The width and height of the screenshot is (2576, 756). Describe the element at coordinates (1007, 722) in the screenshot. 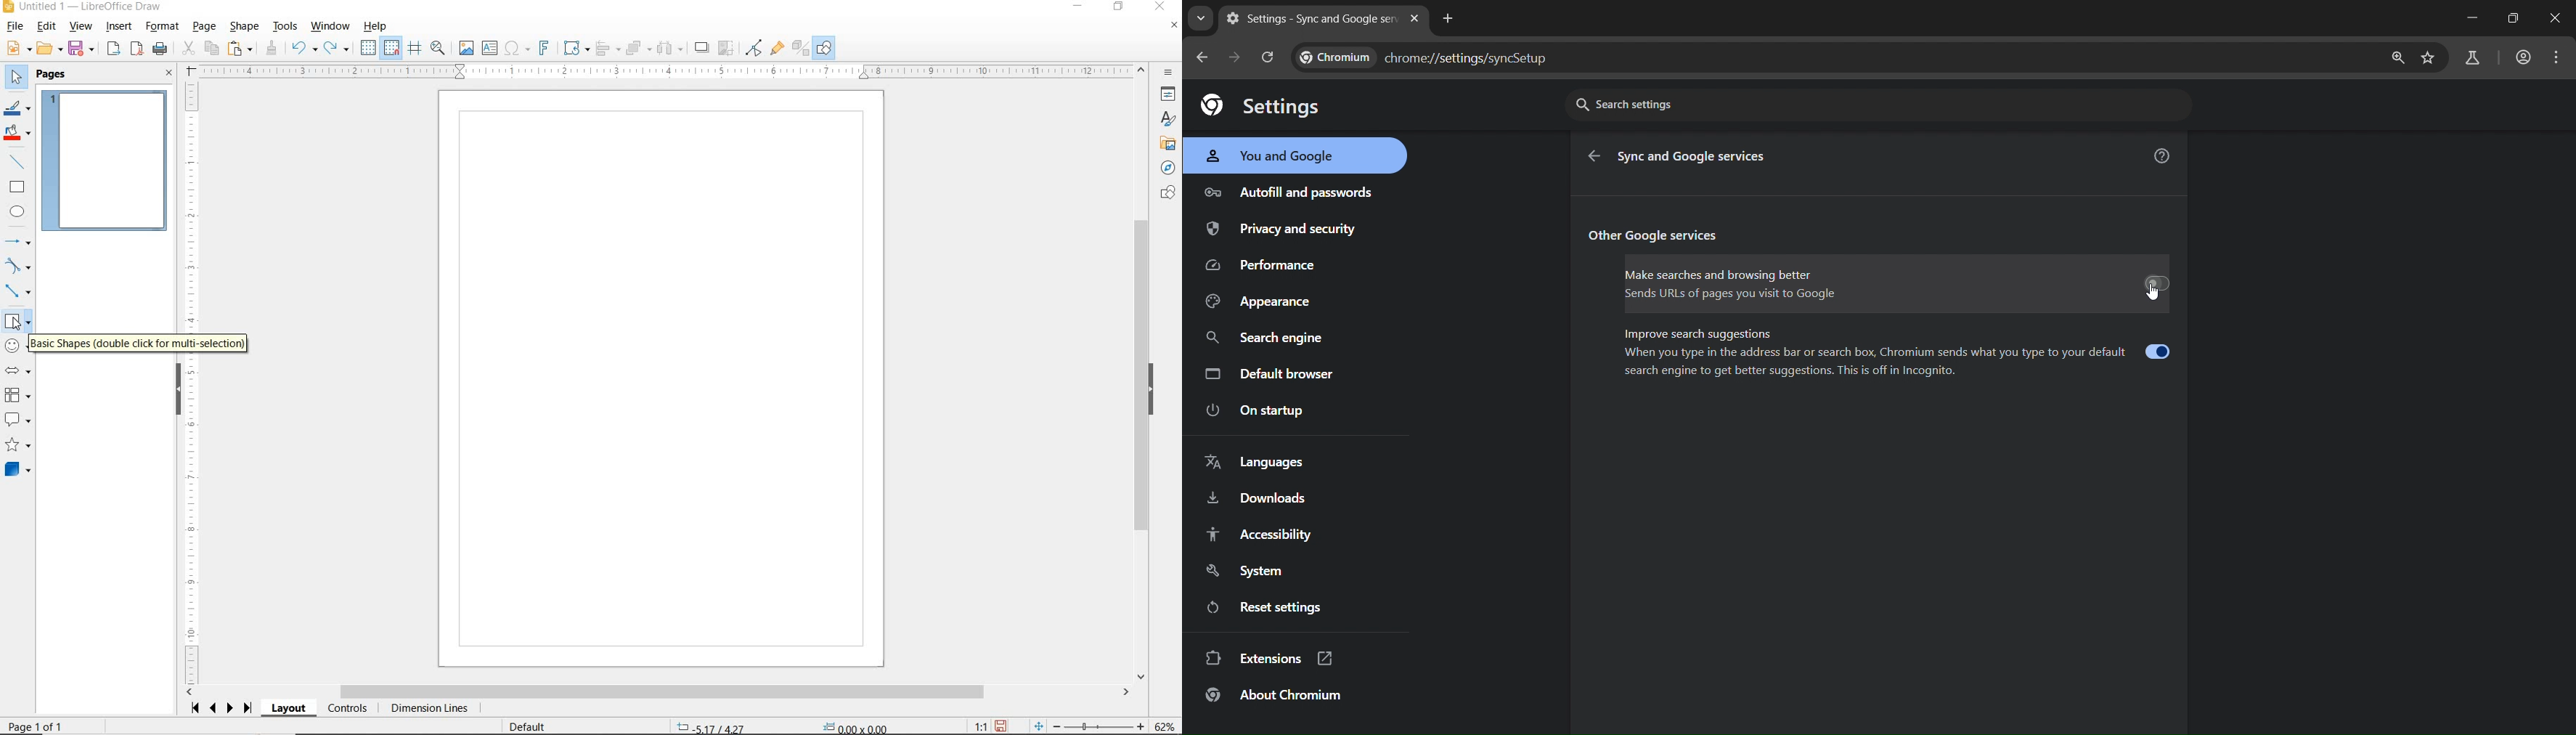

I see `SAVE` at that location.